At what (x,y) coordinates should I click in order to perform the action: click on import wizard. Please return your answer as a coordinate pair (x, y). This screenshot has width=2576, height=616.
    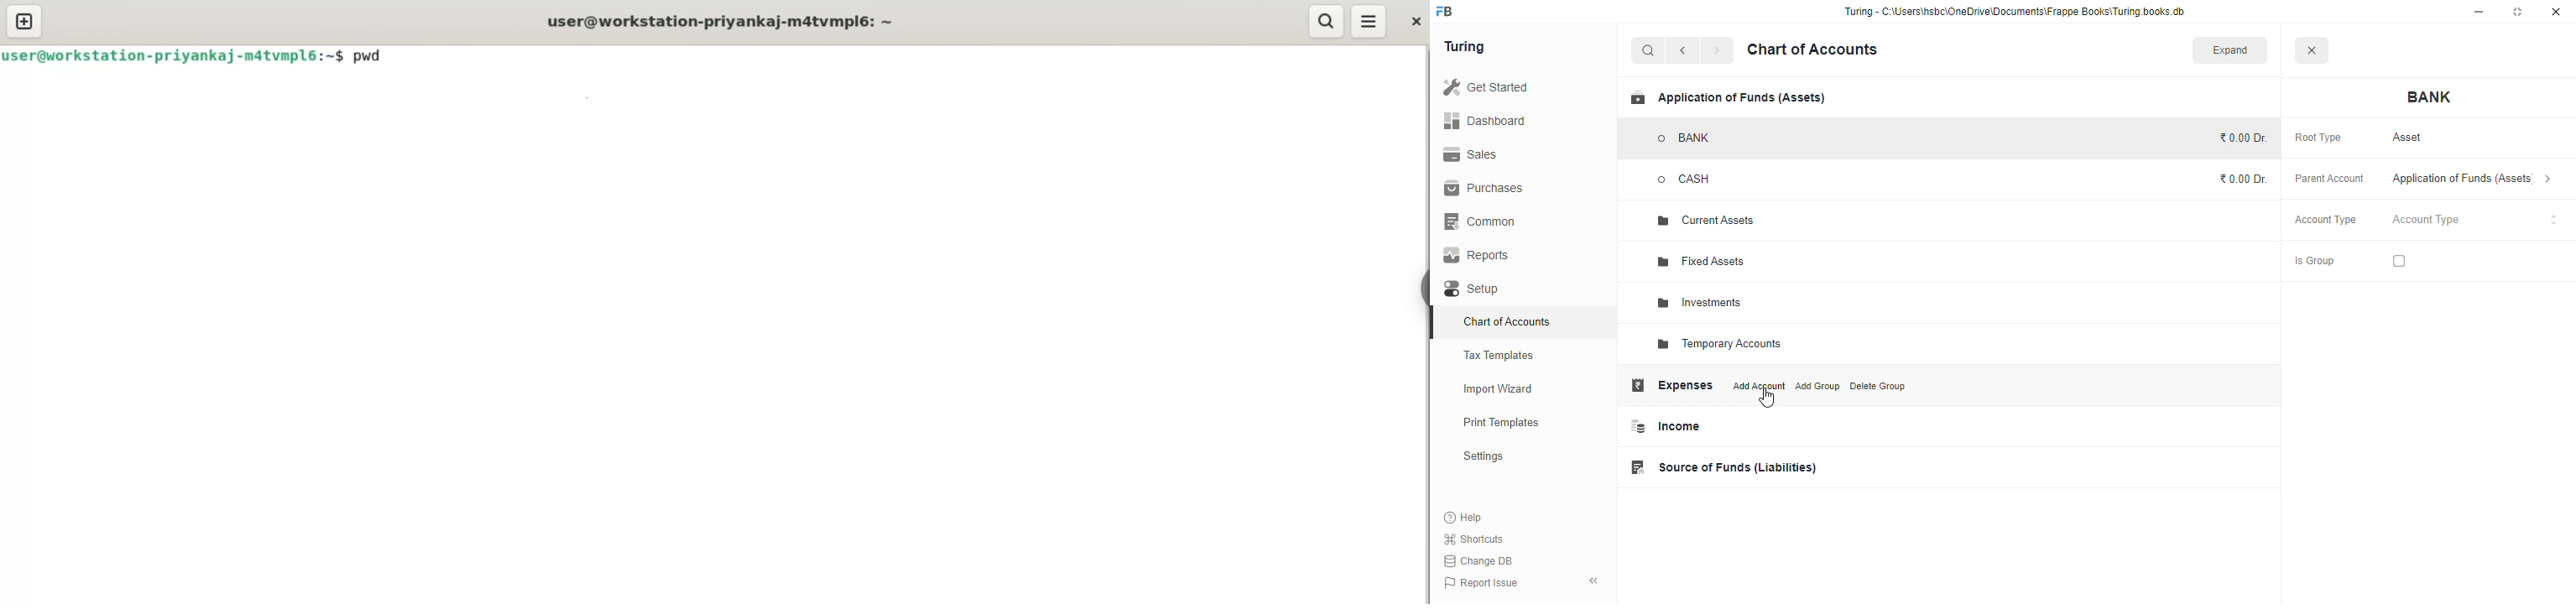
    Looking at the image, I should click on (1499, 389).